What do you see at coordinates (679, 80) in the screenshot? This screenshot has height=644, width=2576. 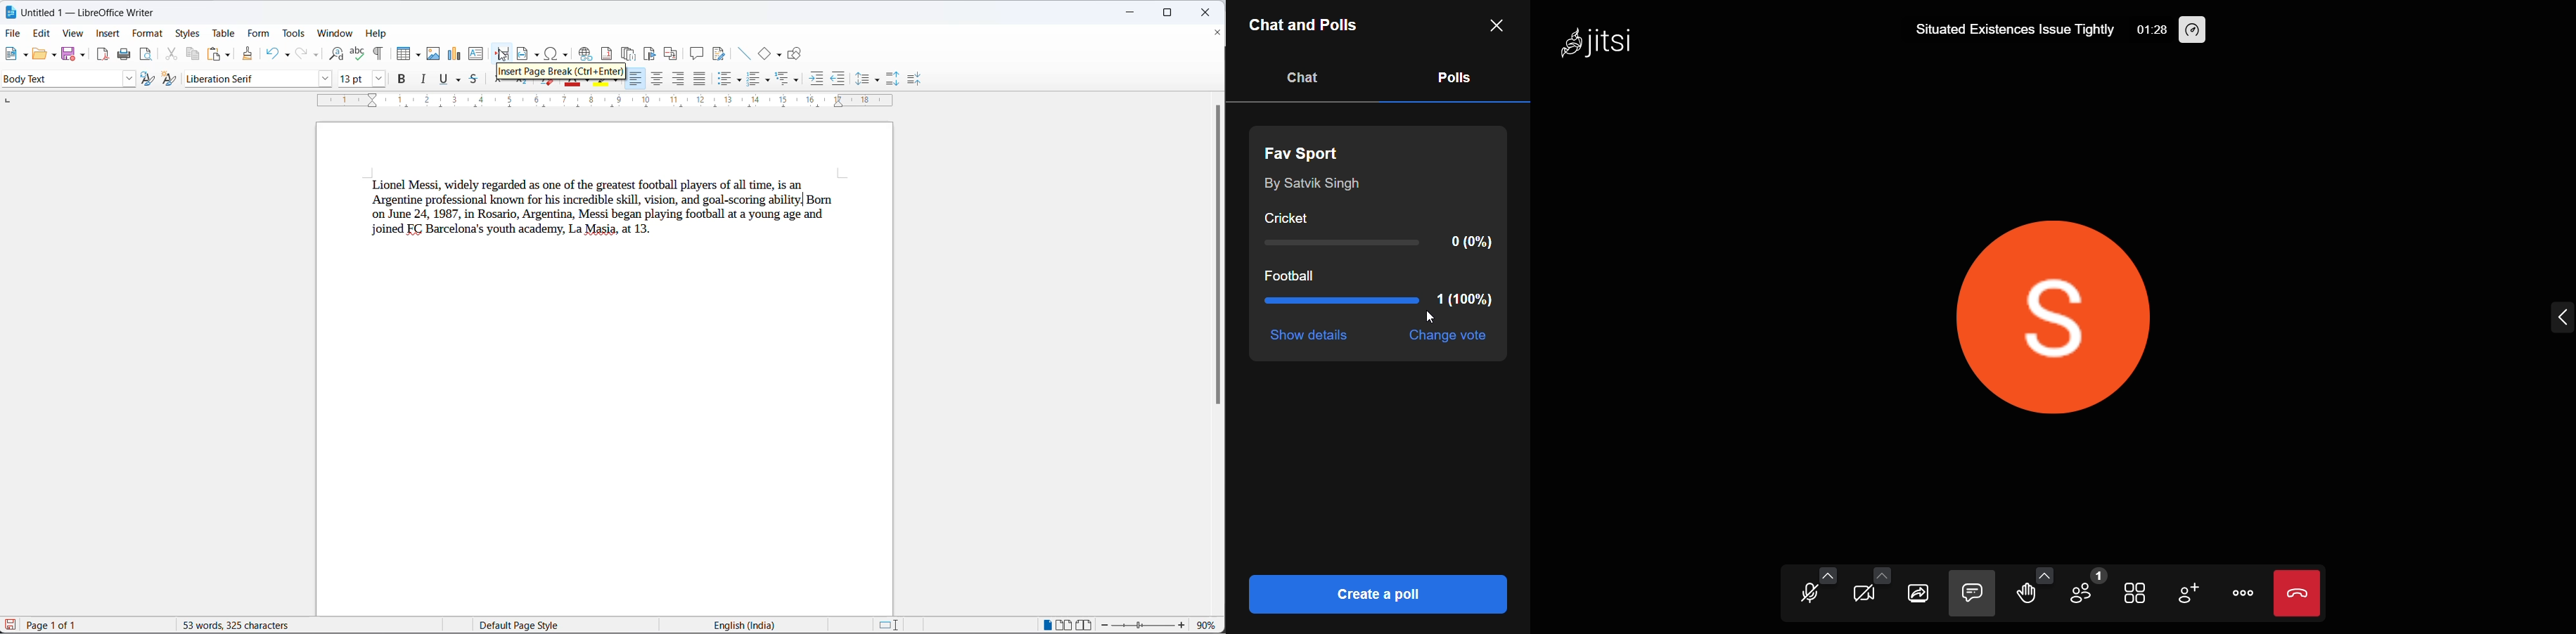 I see `text align left` at bounding box center [679, 80].